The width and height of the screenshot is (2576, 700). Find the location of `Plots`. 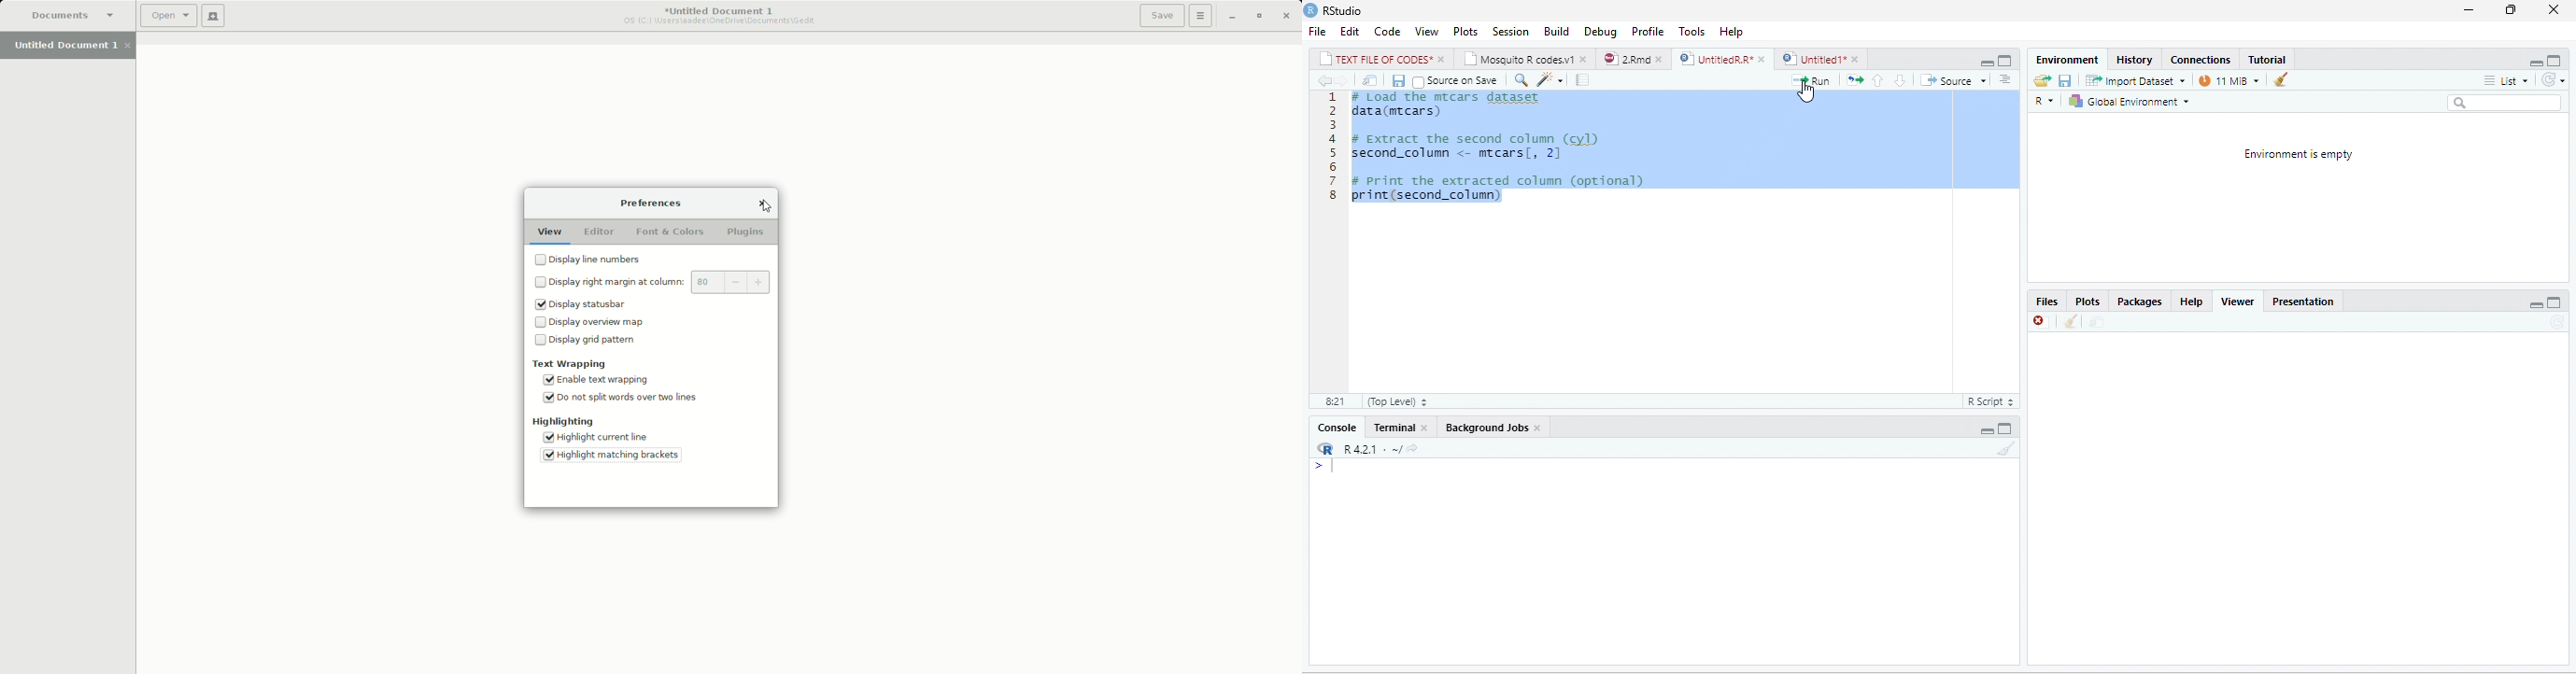

Plots is located at coordinates (1465, 30).